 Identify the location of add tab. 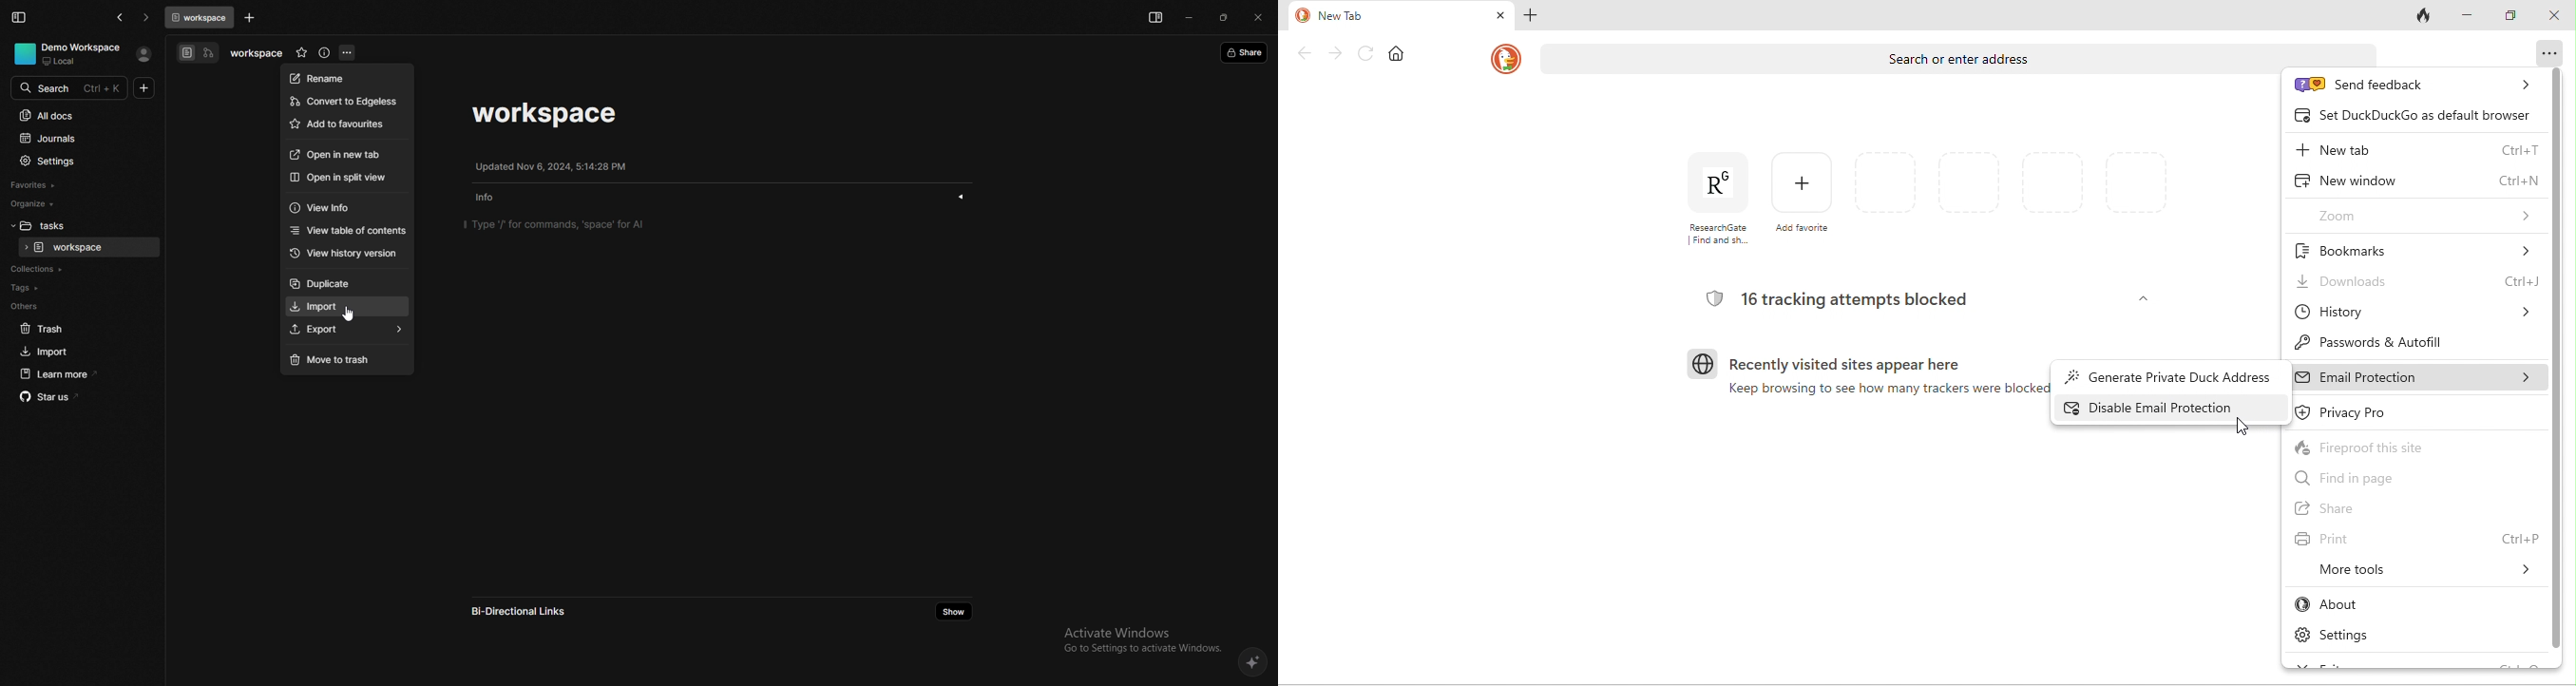
(1534, 17).